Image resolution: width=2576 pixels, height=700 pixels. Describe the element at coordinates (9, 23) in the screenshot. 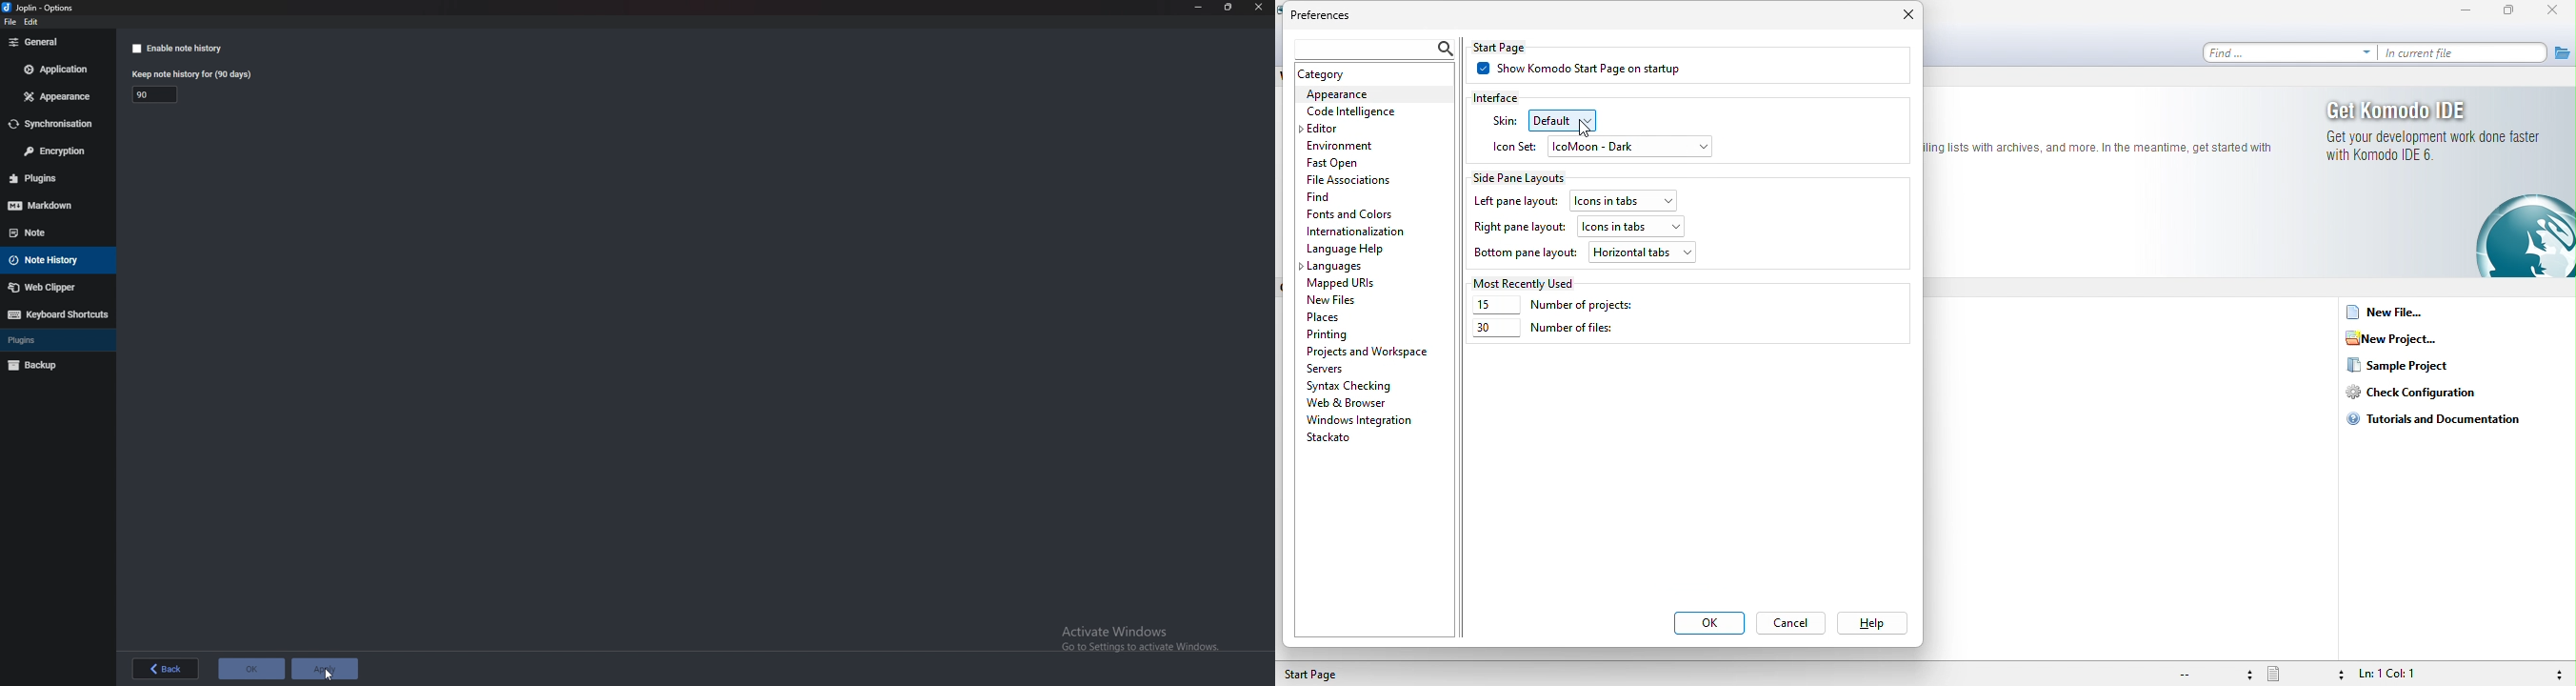

I see `file` at that location.